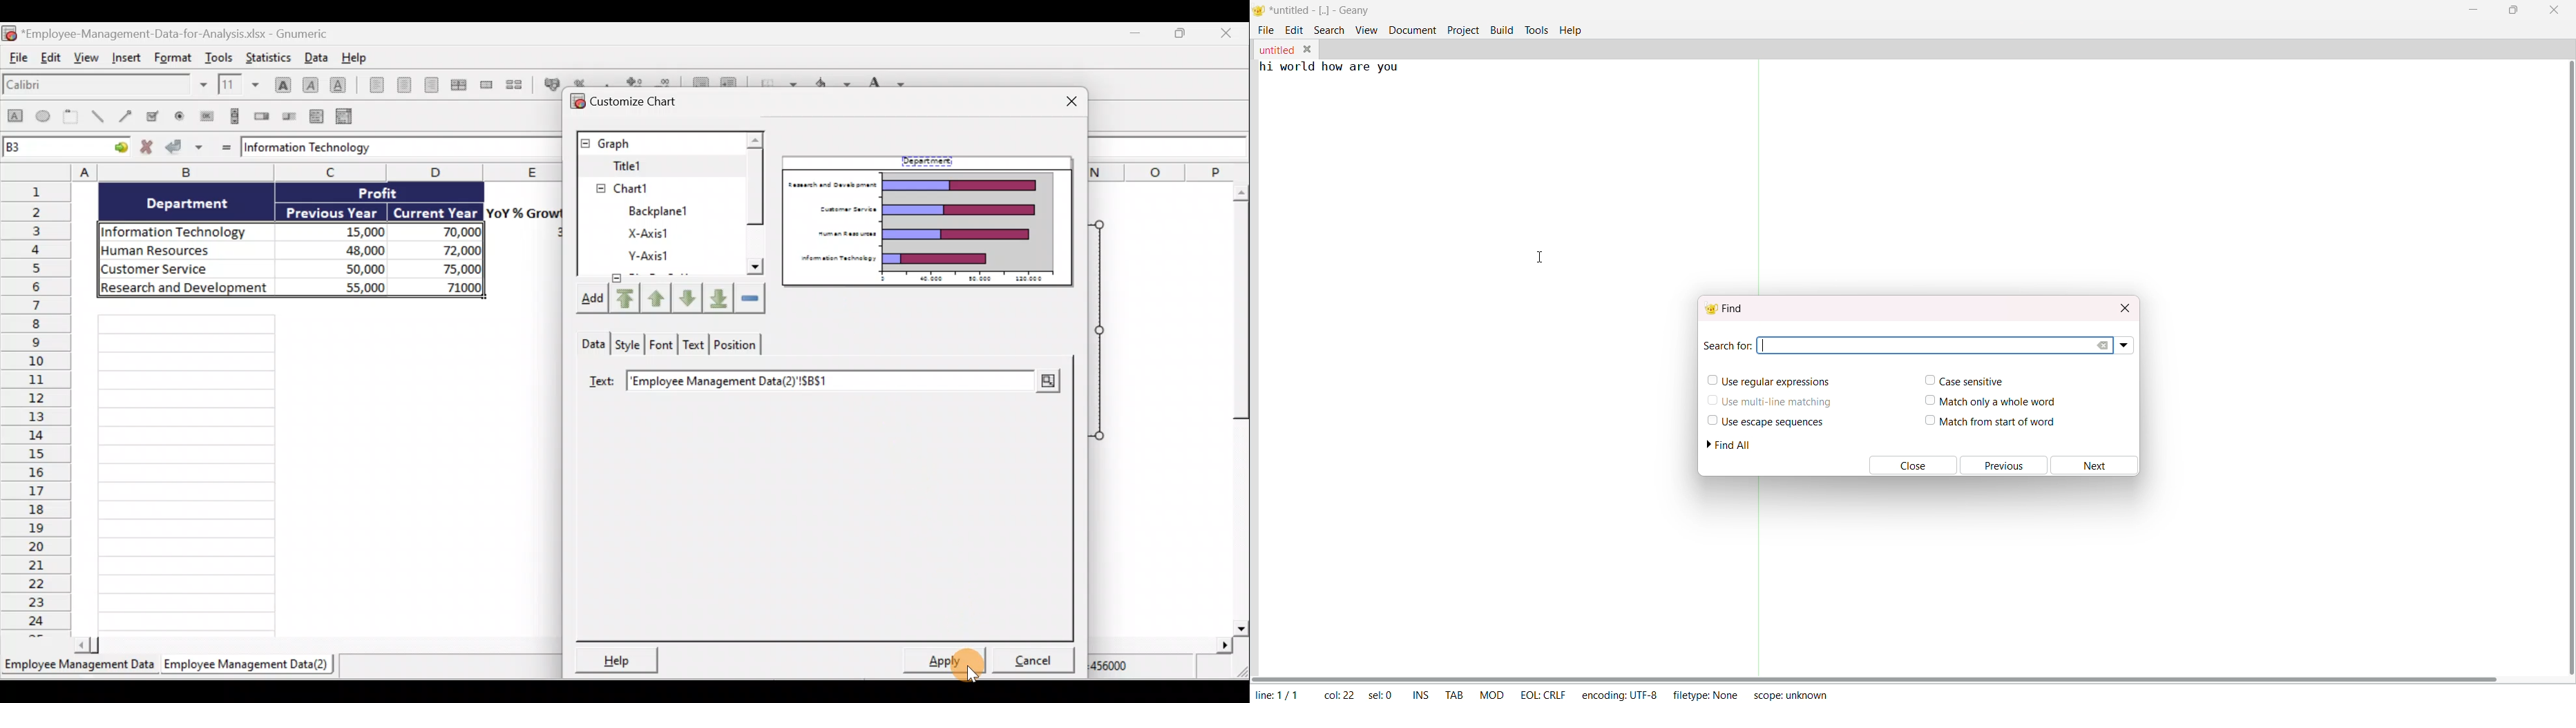 The height and width of the screenshot is (728, 2576). Describe the element at coordinates (549, 83) in the screenshot. I see `Format the selection as accounting` at that location.